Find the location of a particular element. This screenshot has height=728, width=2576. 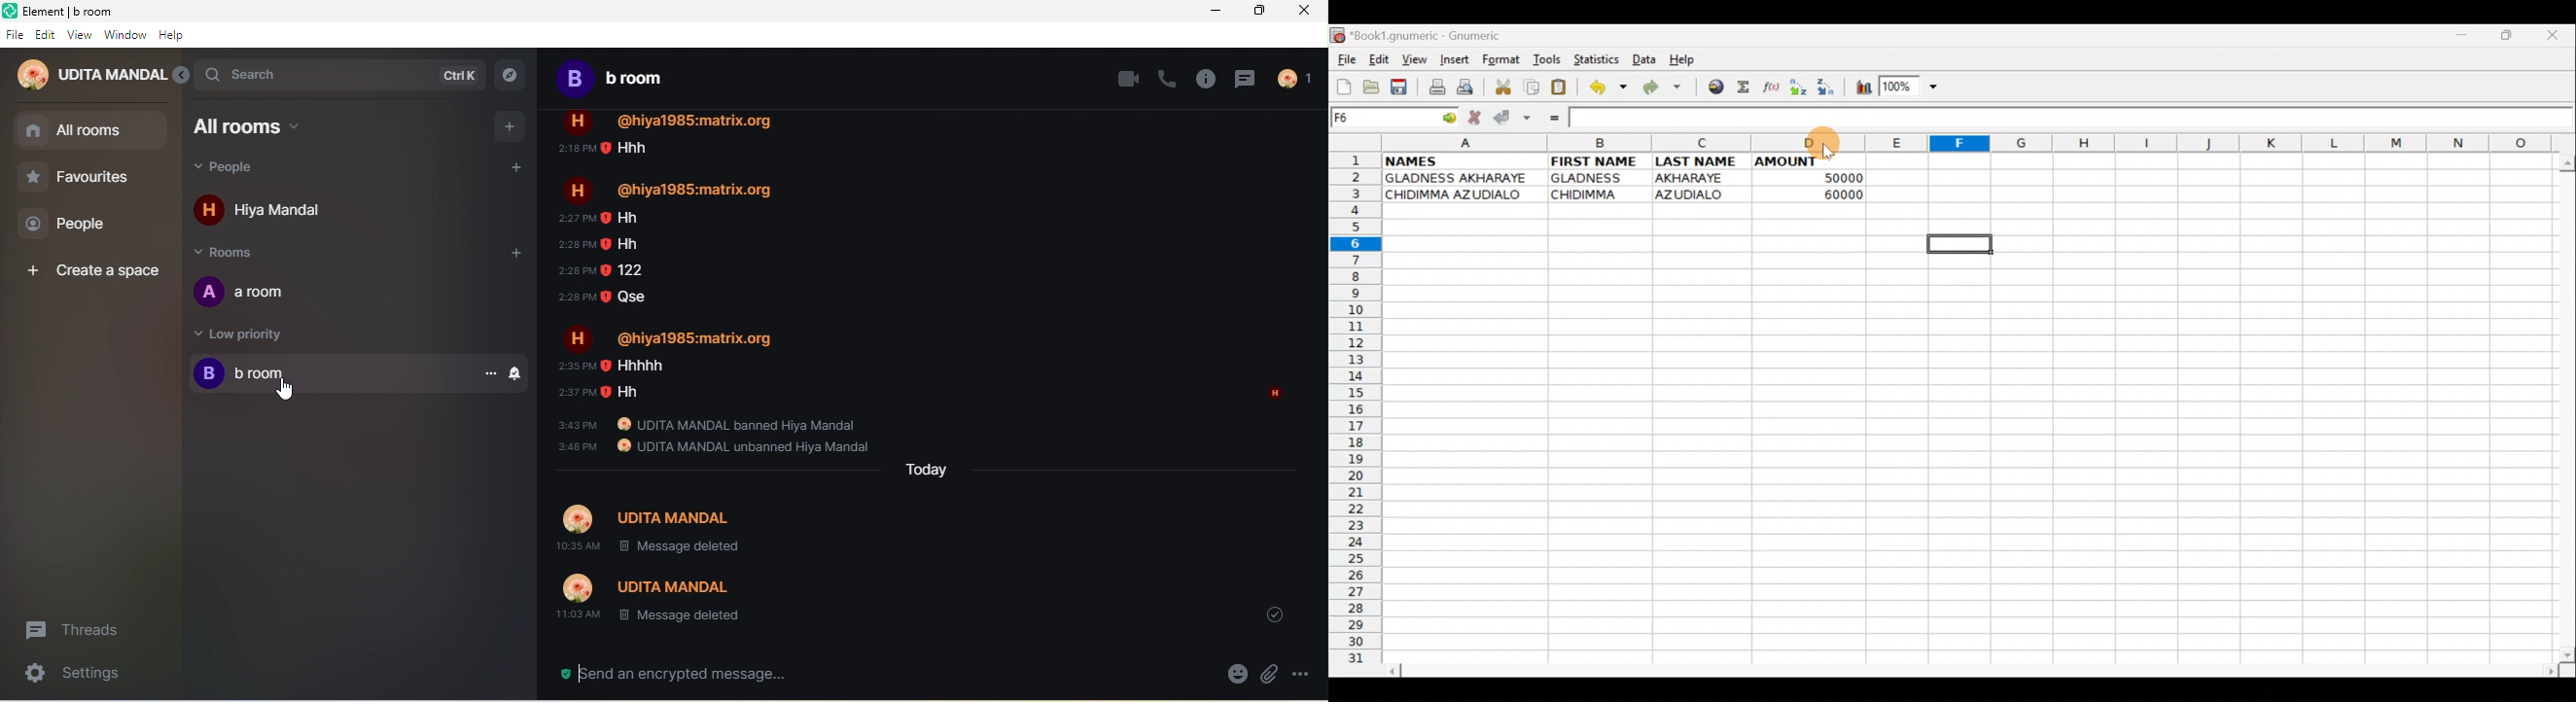

*Book 1.gnumeric - Gnumeric is located at coordinates (1434, 37).